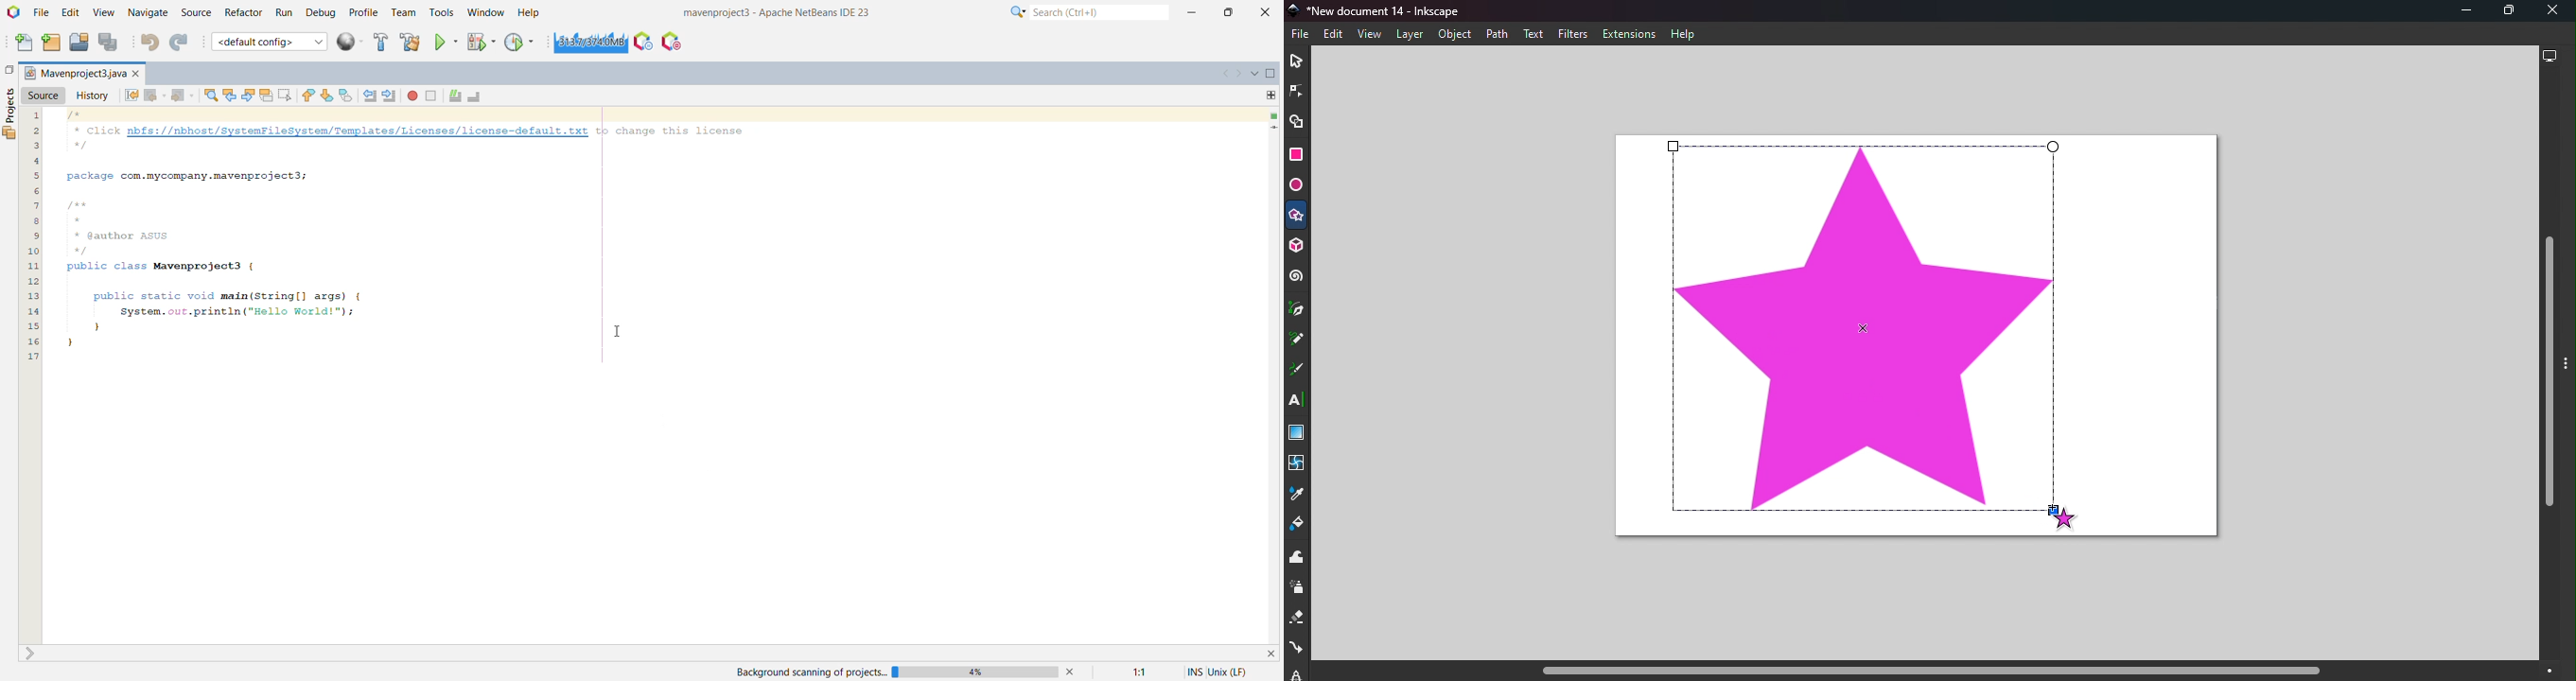 The image size is (2576, 700). I want to click on Comment, so click(454, 96).